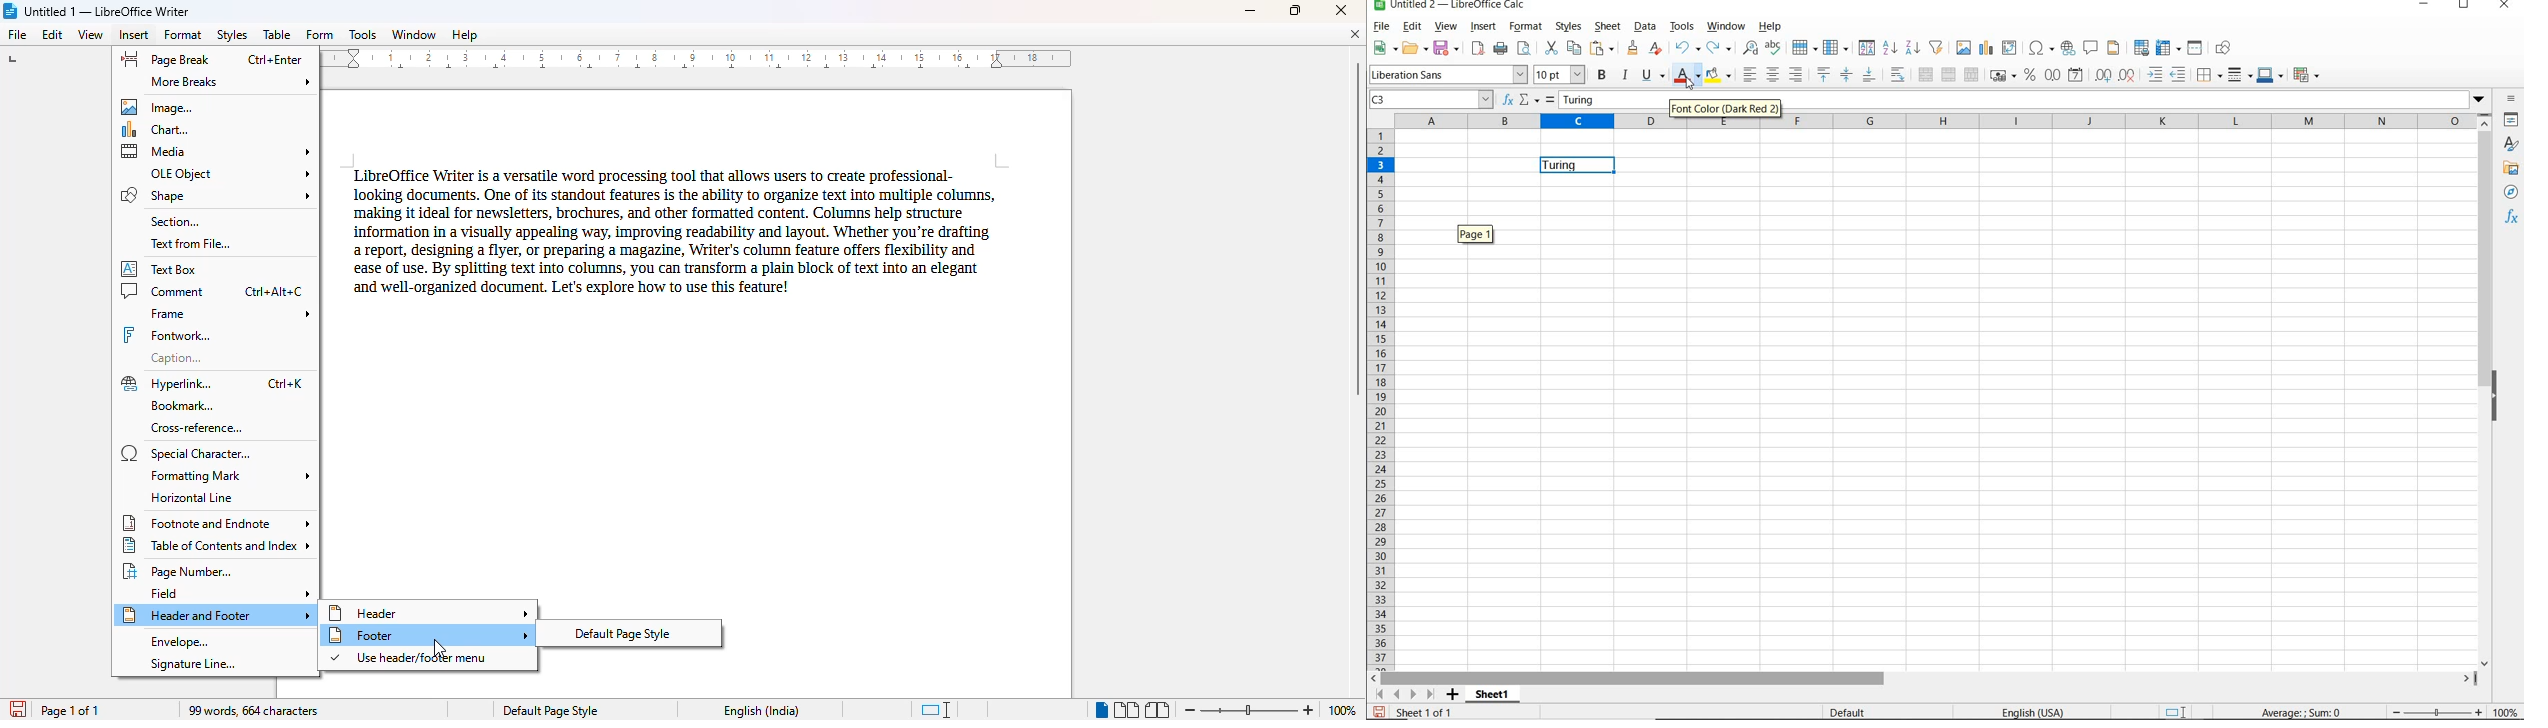 The height and width of the screenshot is (728, 2548). I want to click on bookmark, so click(181, 406).